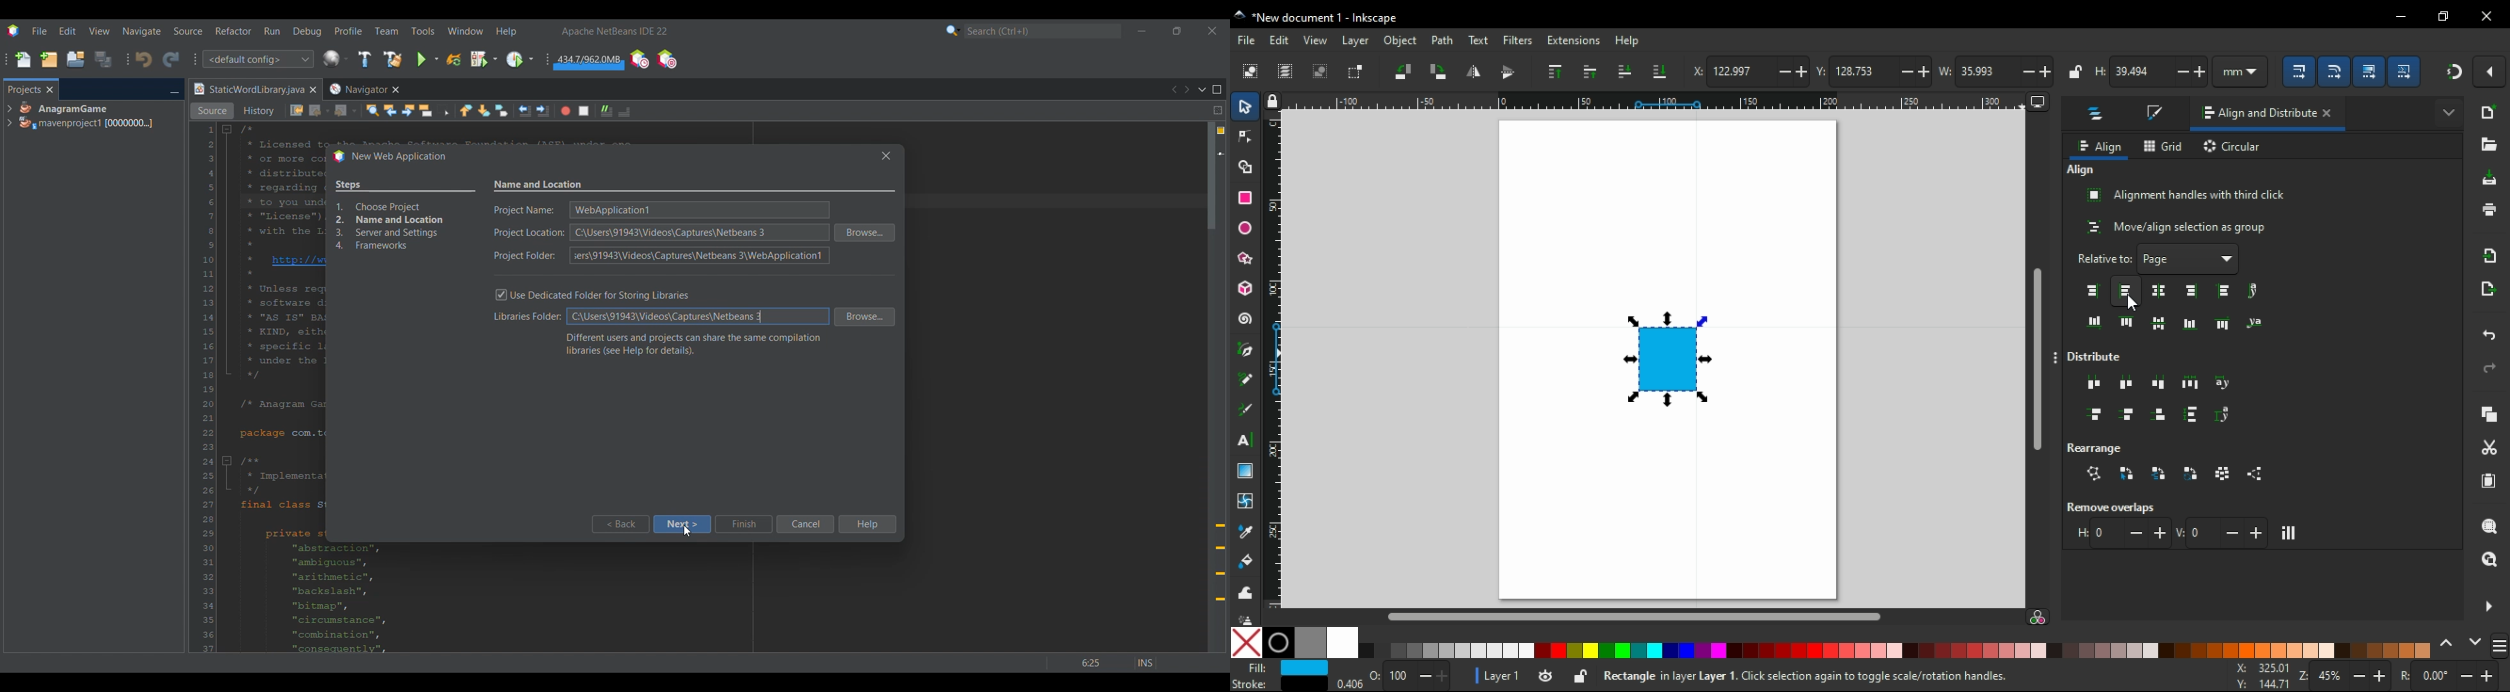 This screenshot has height=700, width=2520. Describe the element at coordinates (2196, 415) in the screenshot. I see `distribute vertically with even vertical gaps` at that location.